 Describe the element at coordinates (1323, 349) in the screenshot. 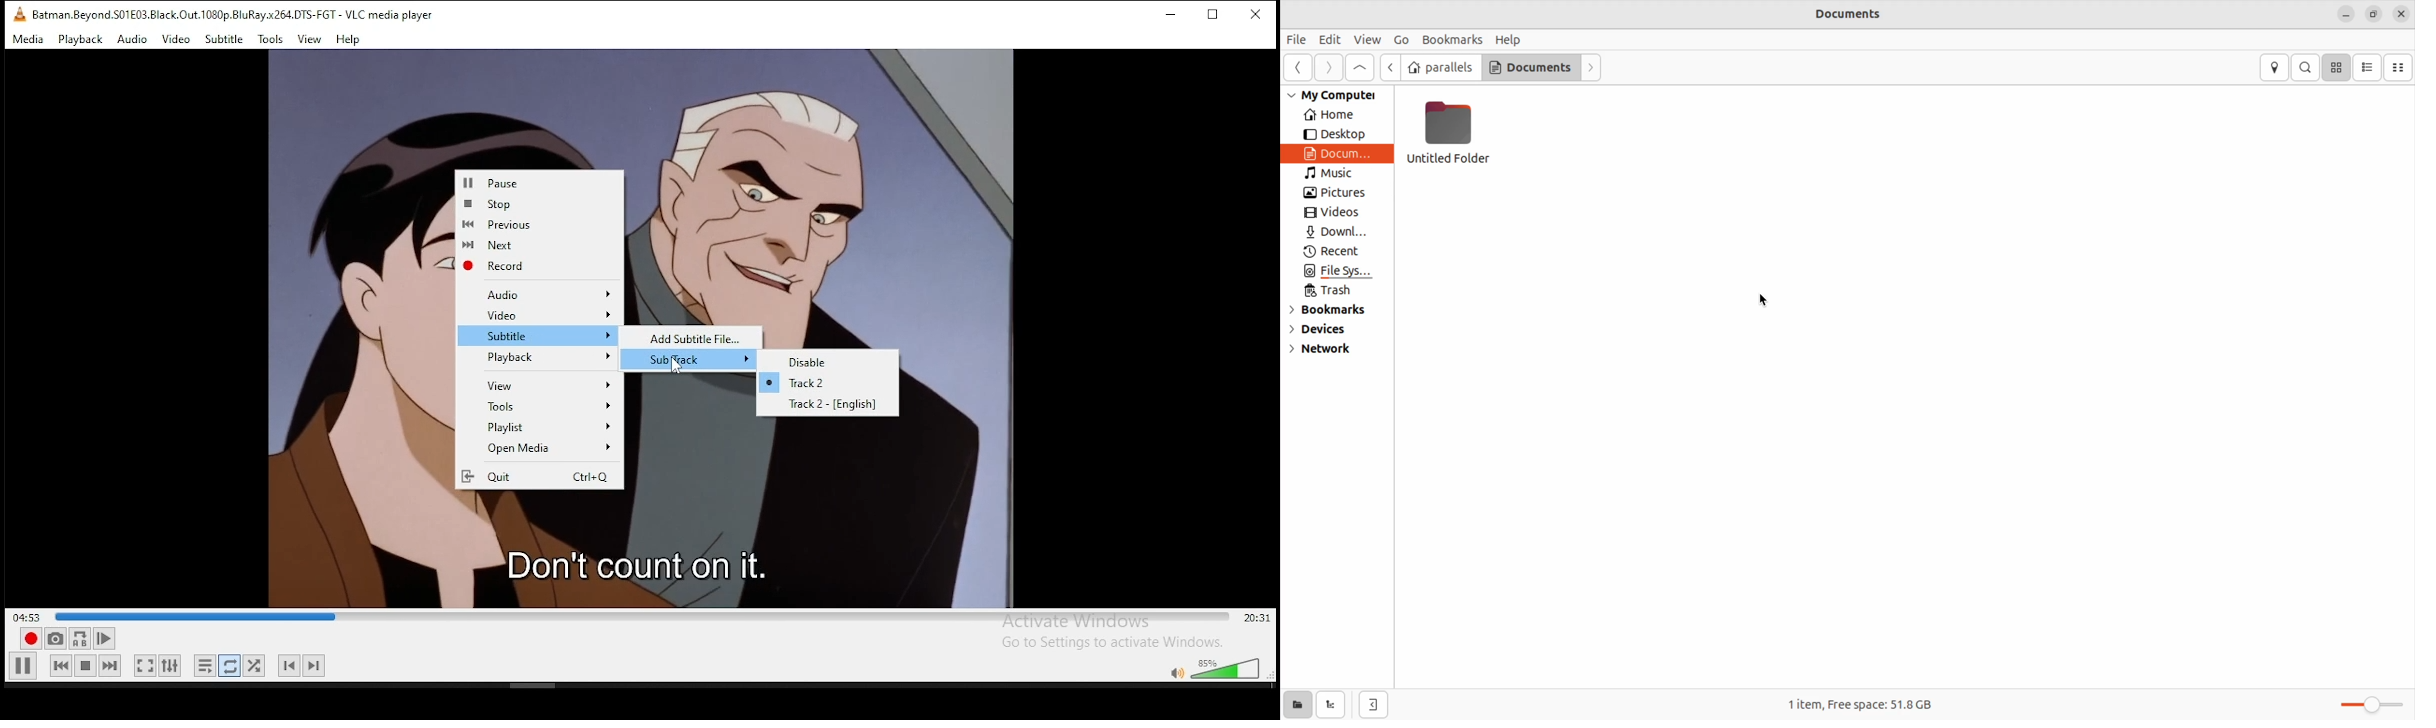

I see `network` at that location.